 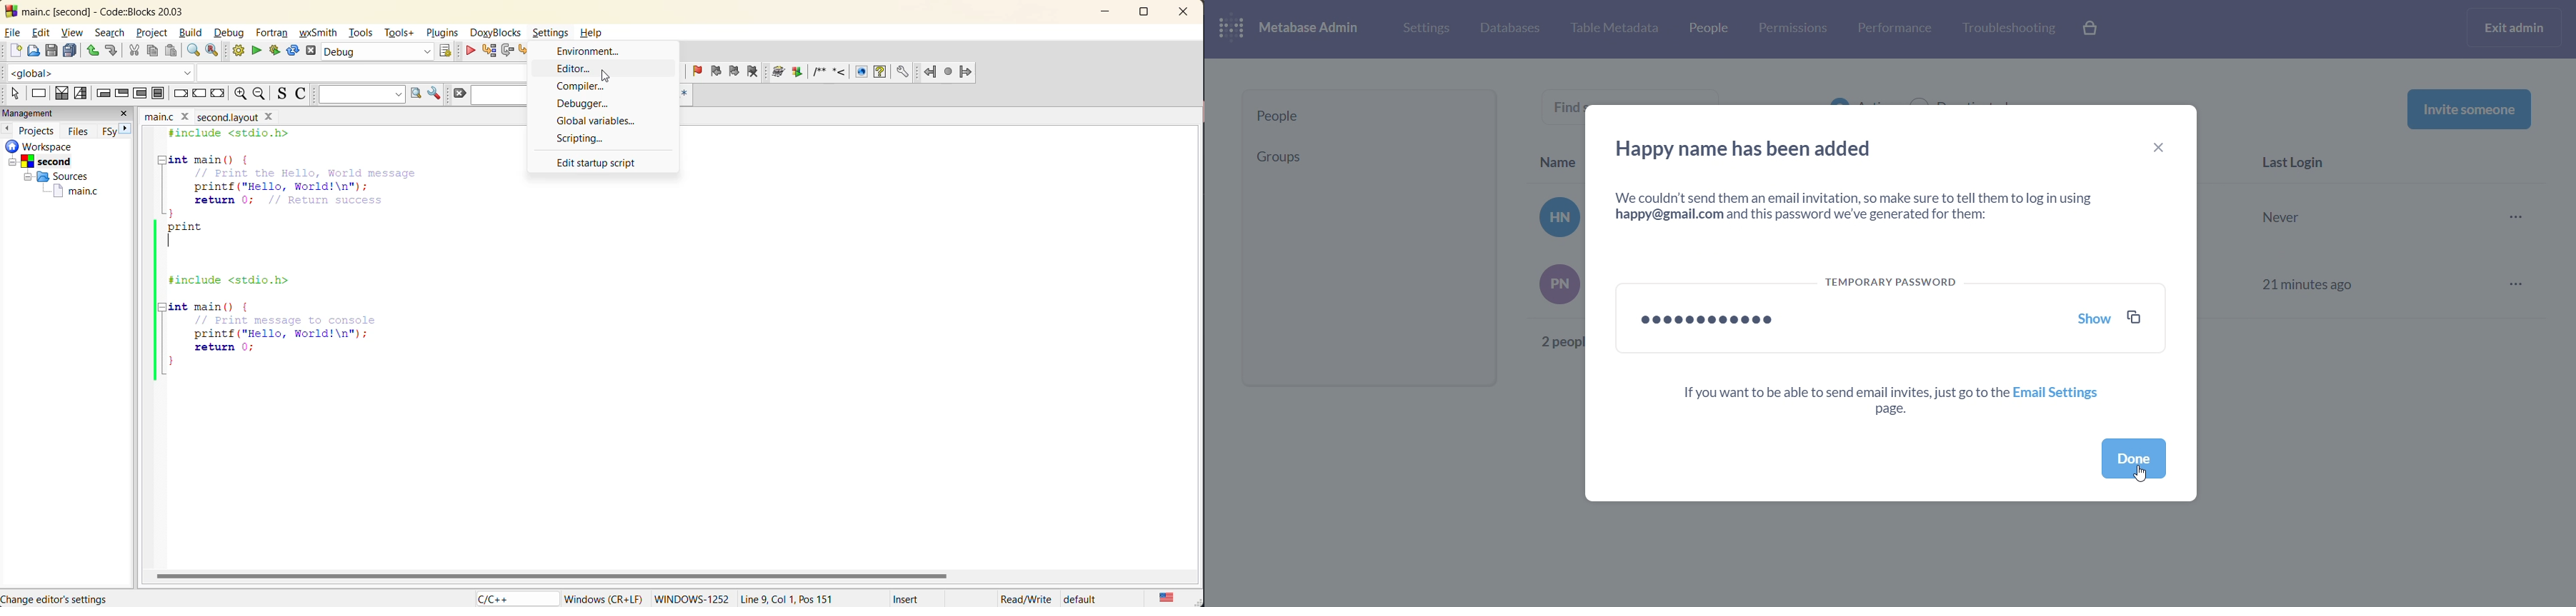 I want to click on undo, so click(x=90, y=49).